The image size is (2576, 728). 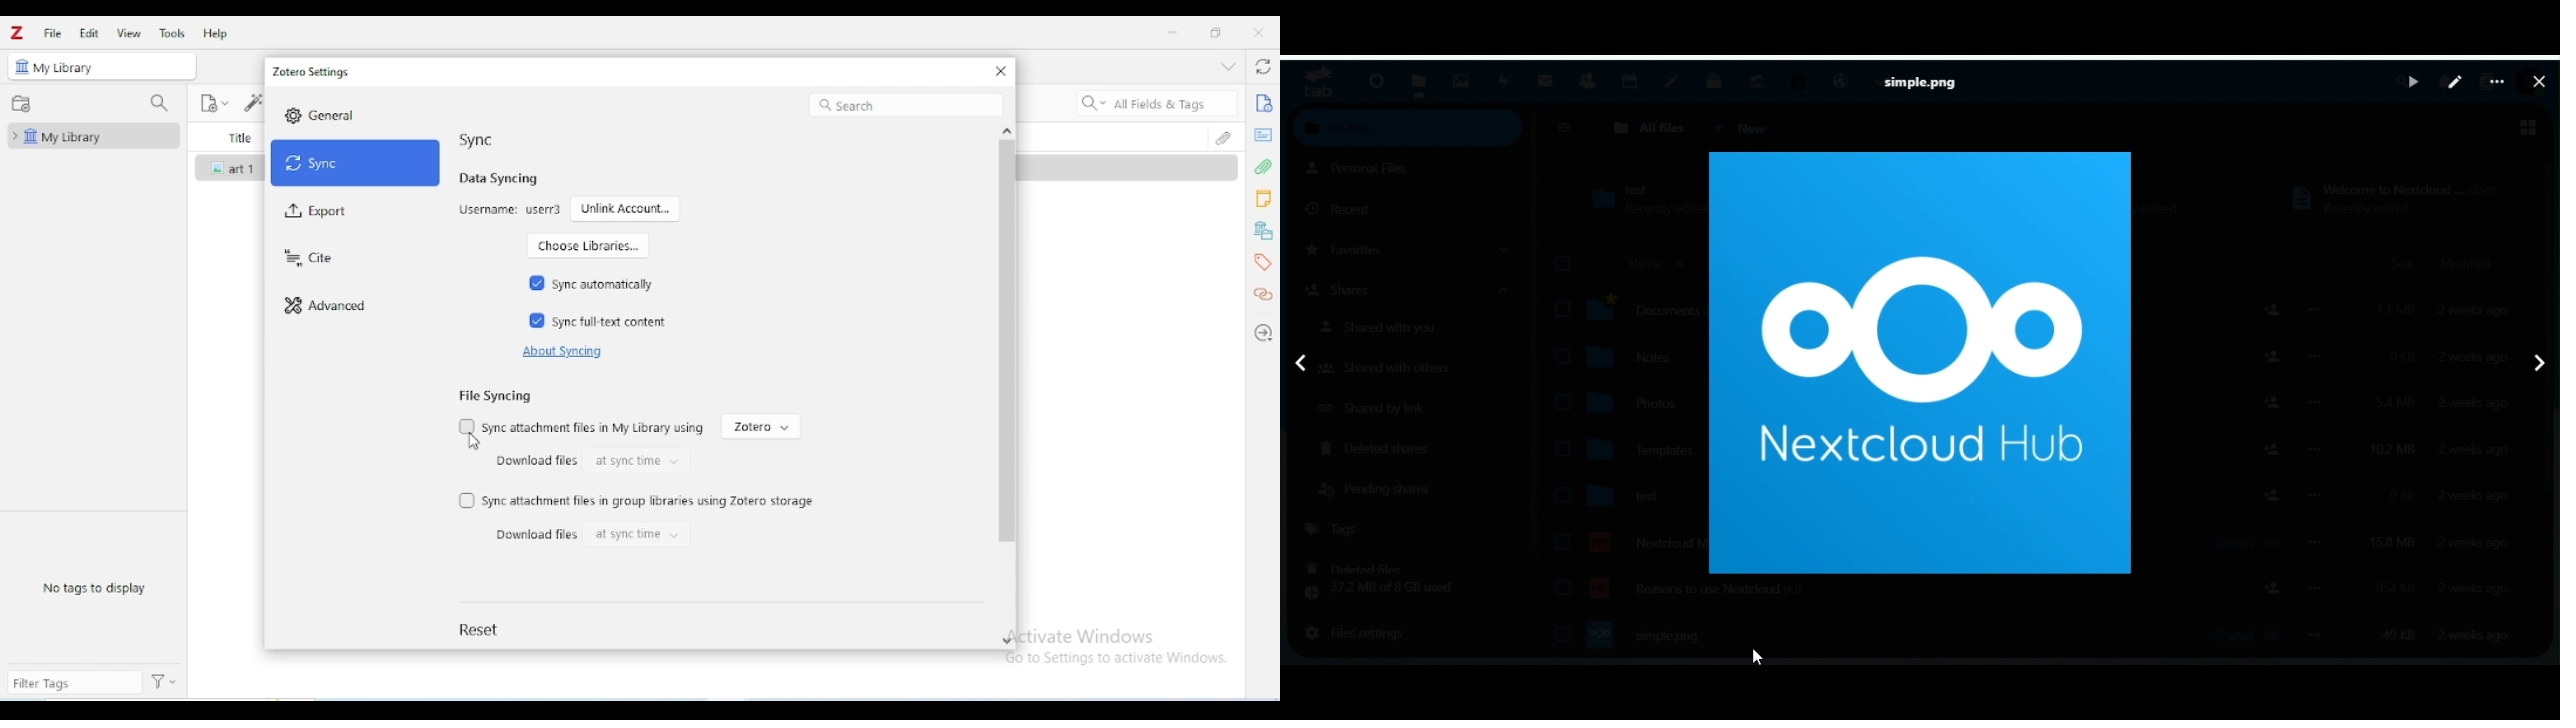 What do you see at coordinates (635, 535) in the screenshot?
I see `at sync time` at bounding box center [635, 535].